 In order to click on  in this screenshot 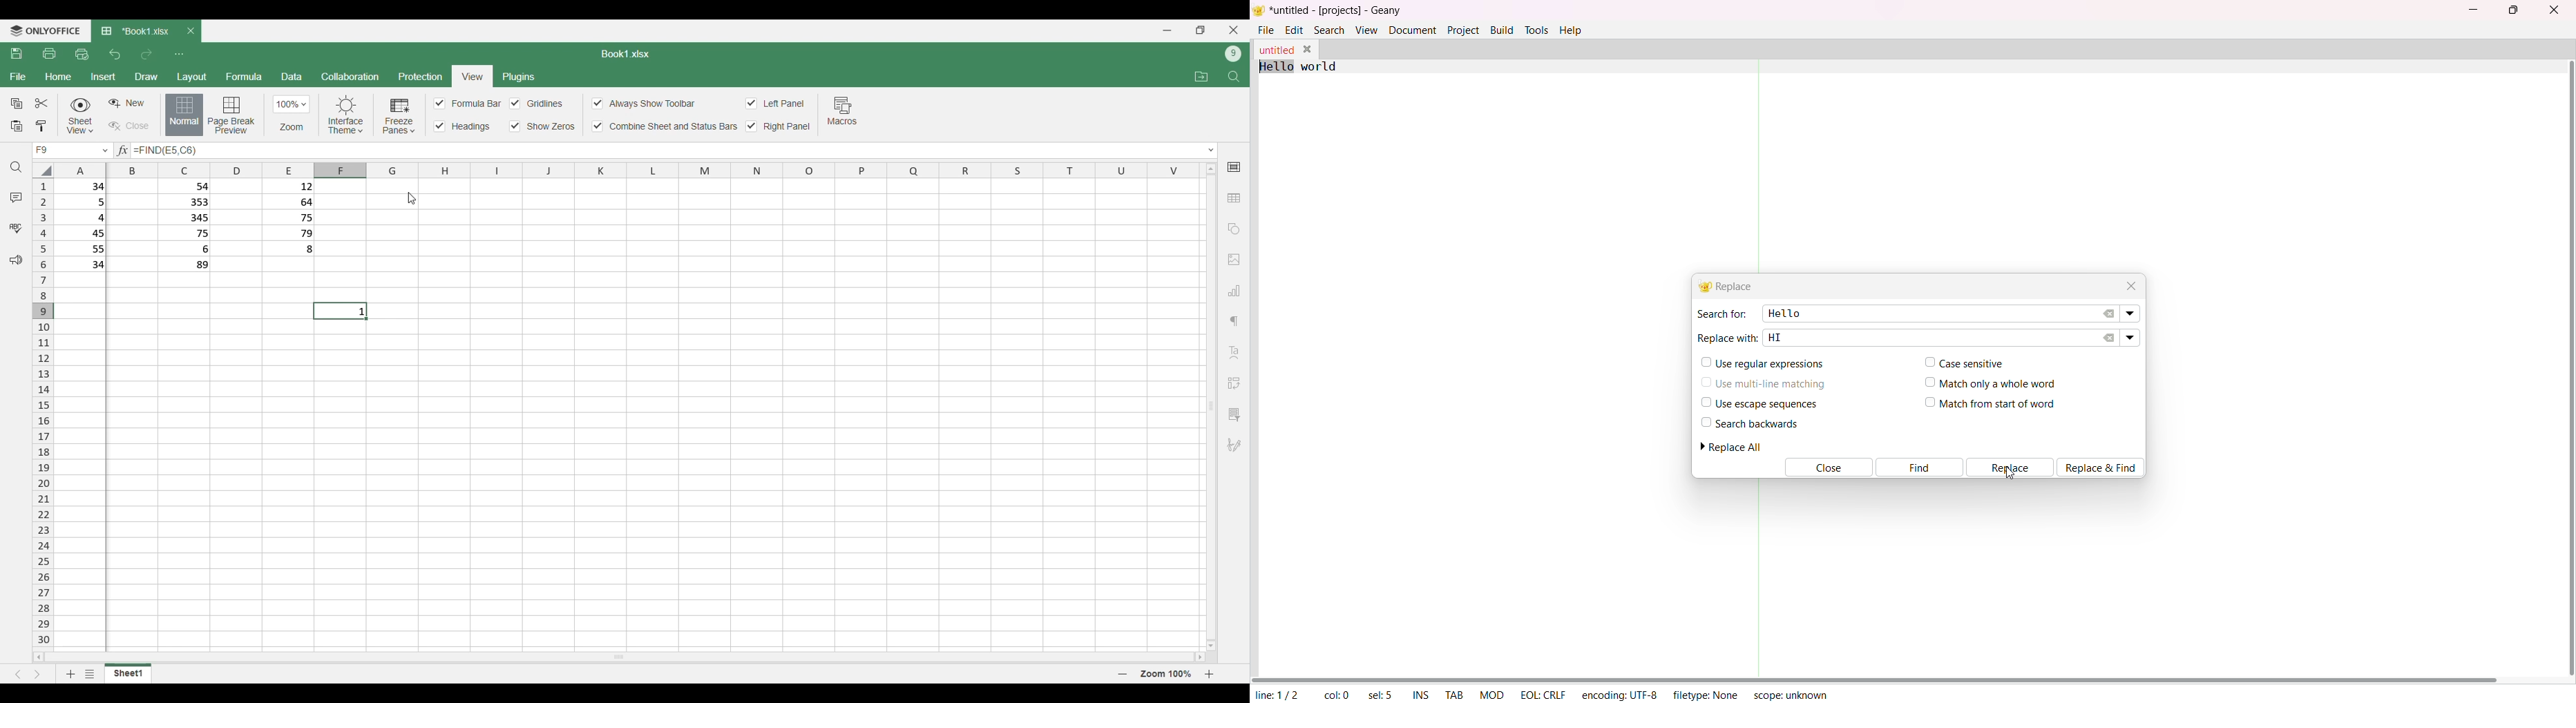, I will do `click(468, 103)`.